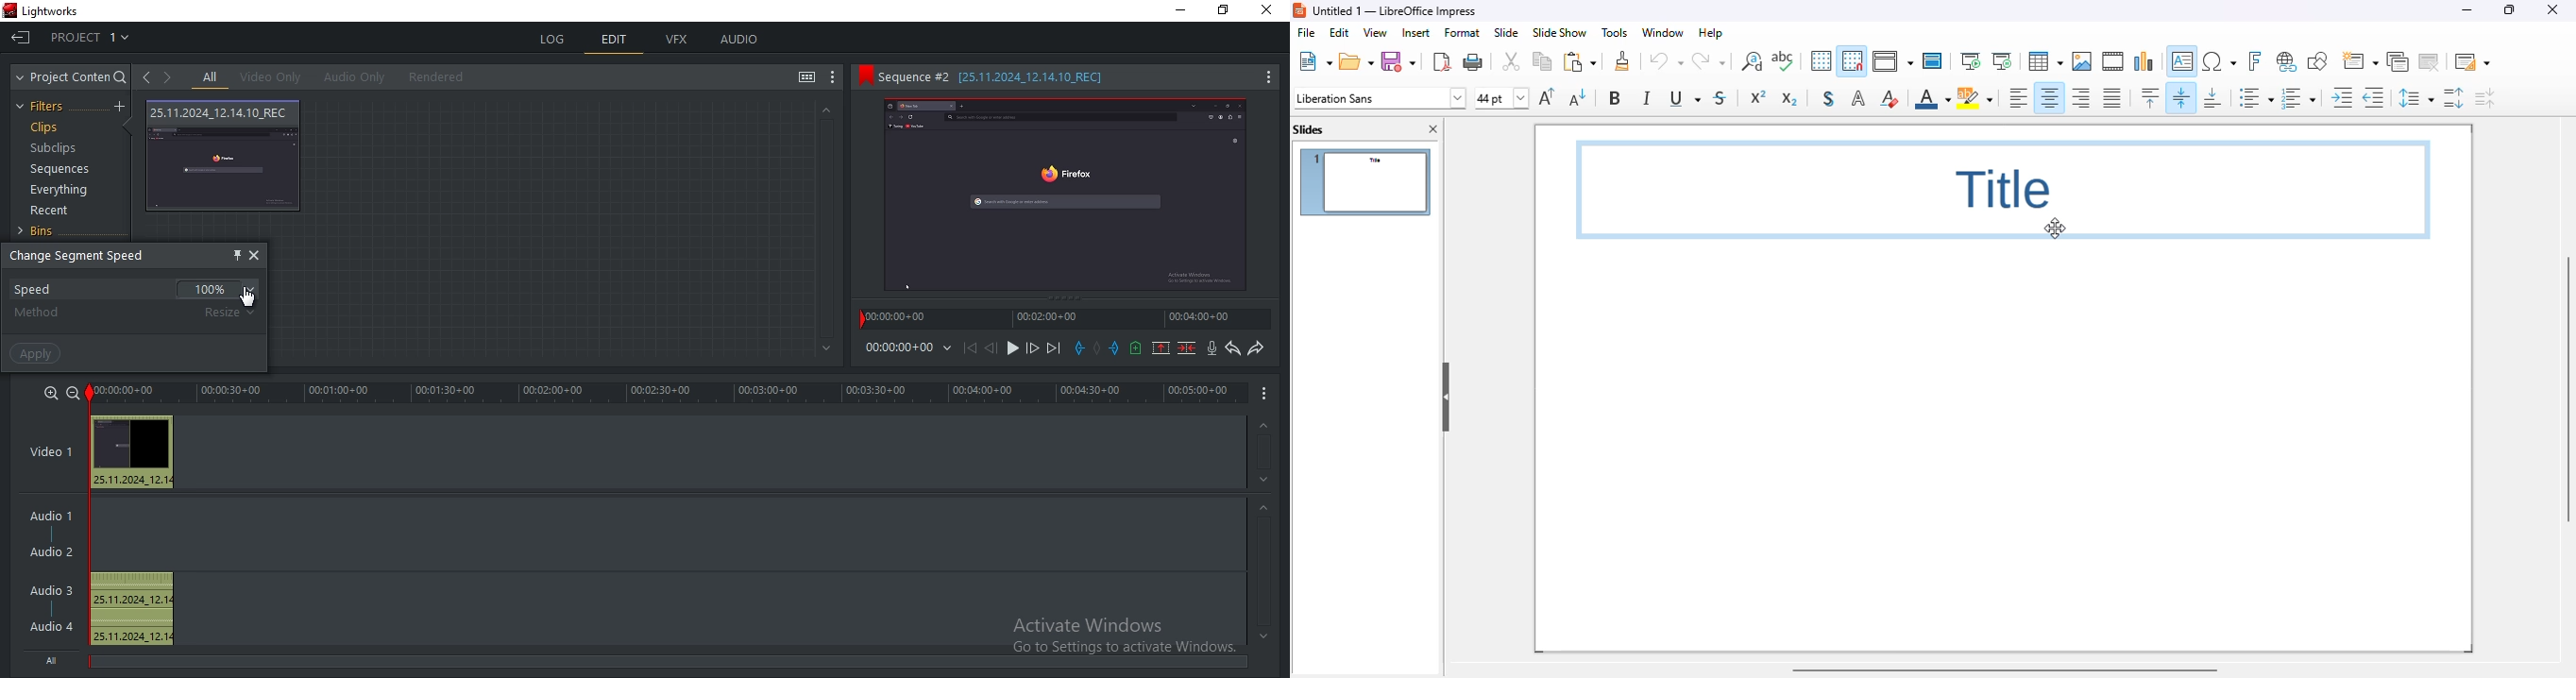  Describe the element at coordinates (1435, 129) in the screenshot. I see `close pane` at that location.